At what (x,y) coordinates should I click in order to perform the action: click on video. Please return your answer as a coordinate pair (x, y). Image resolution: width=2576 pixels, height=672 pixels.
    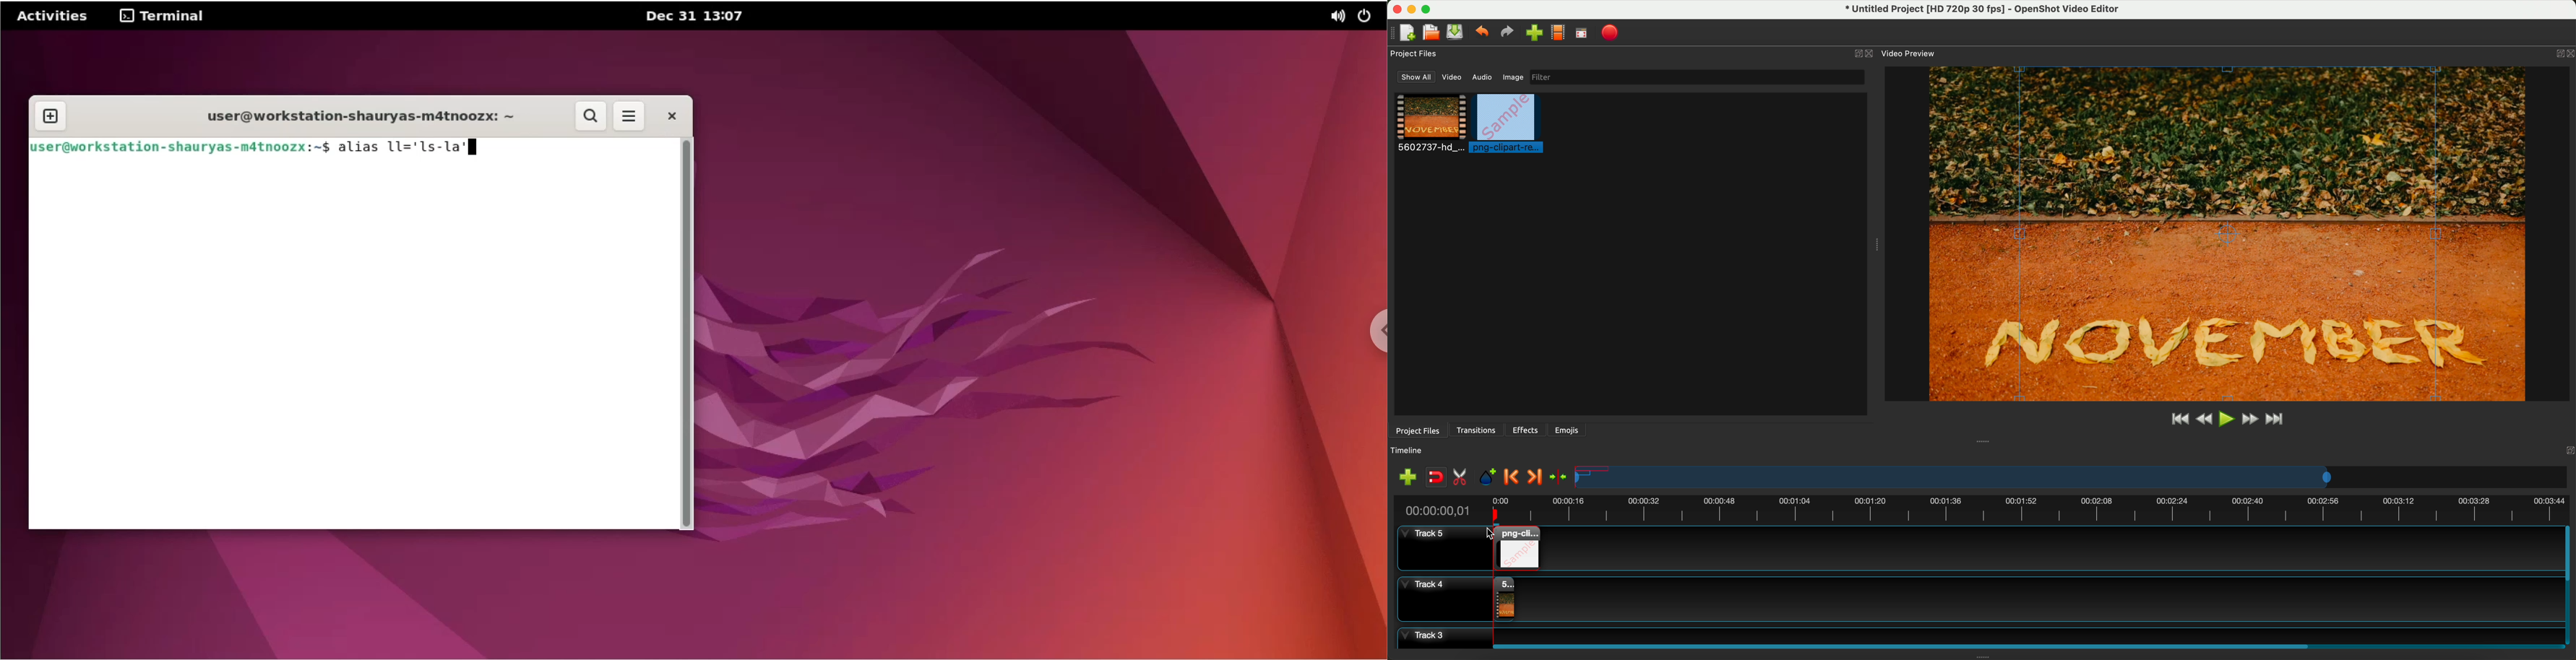
    Looking at the image, I should click on (1431, 125).